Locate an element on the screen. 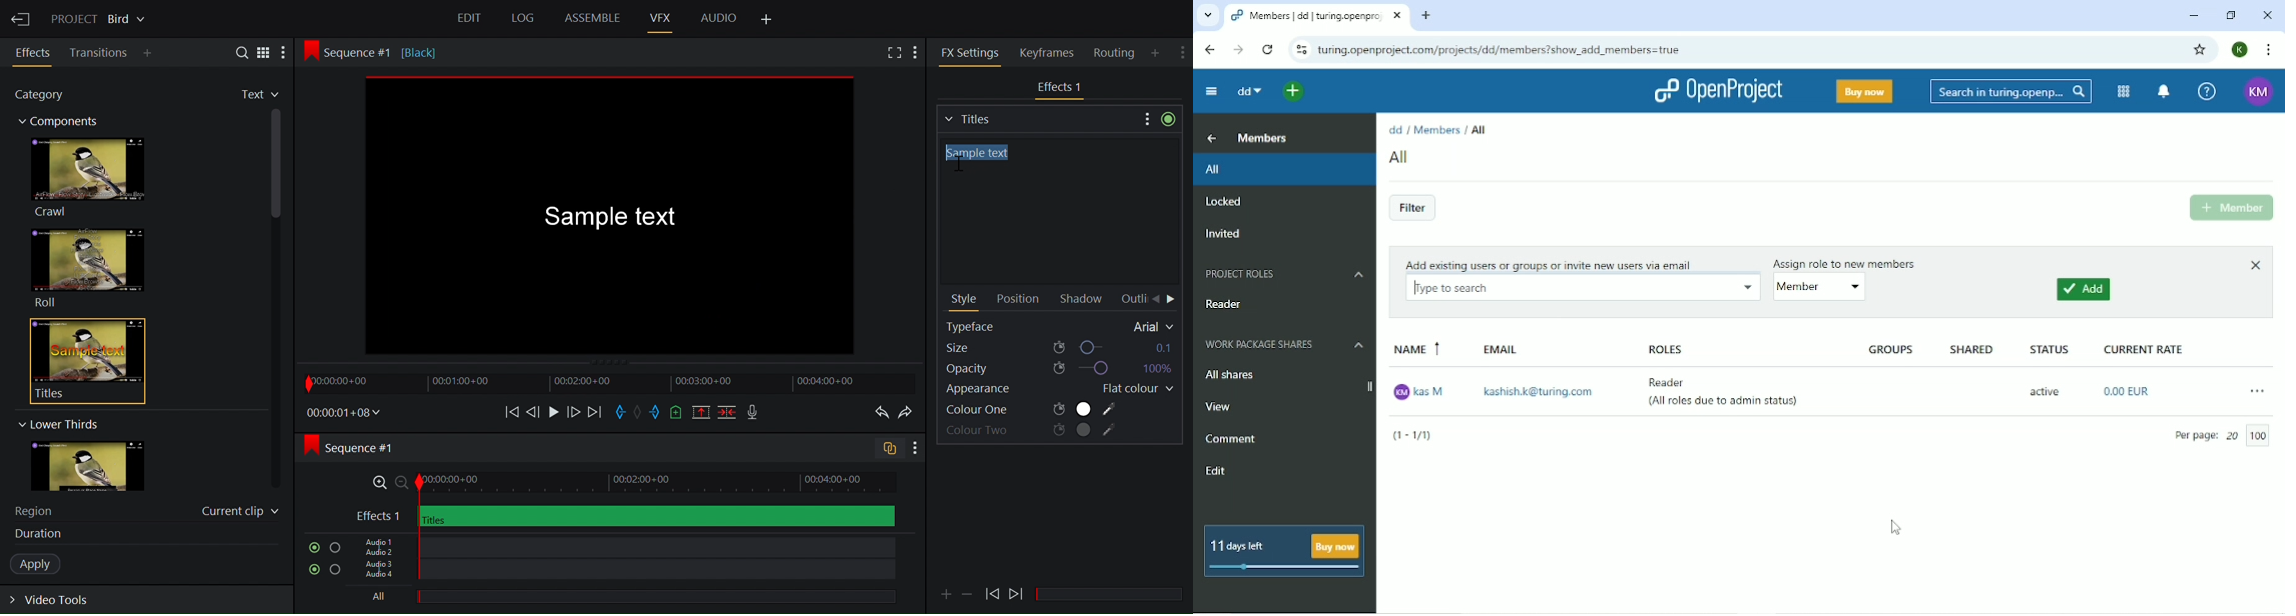  Reader is located at coordinates (1675, 381).